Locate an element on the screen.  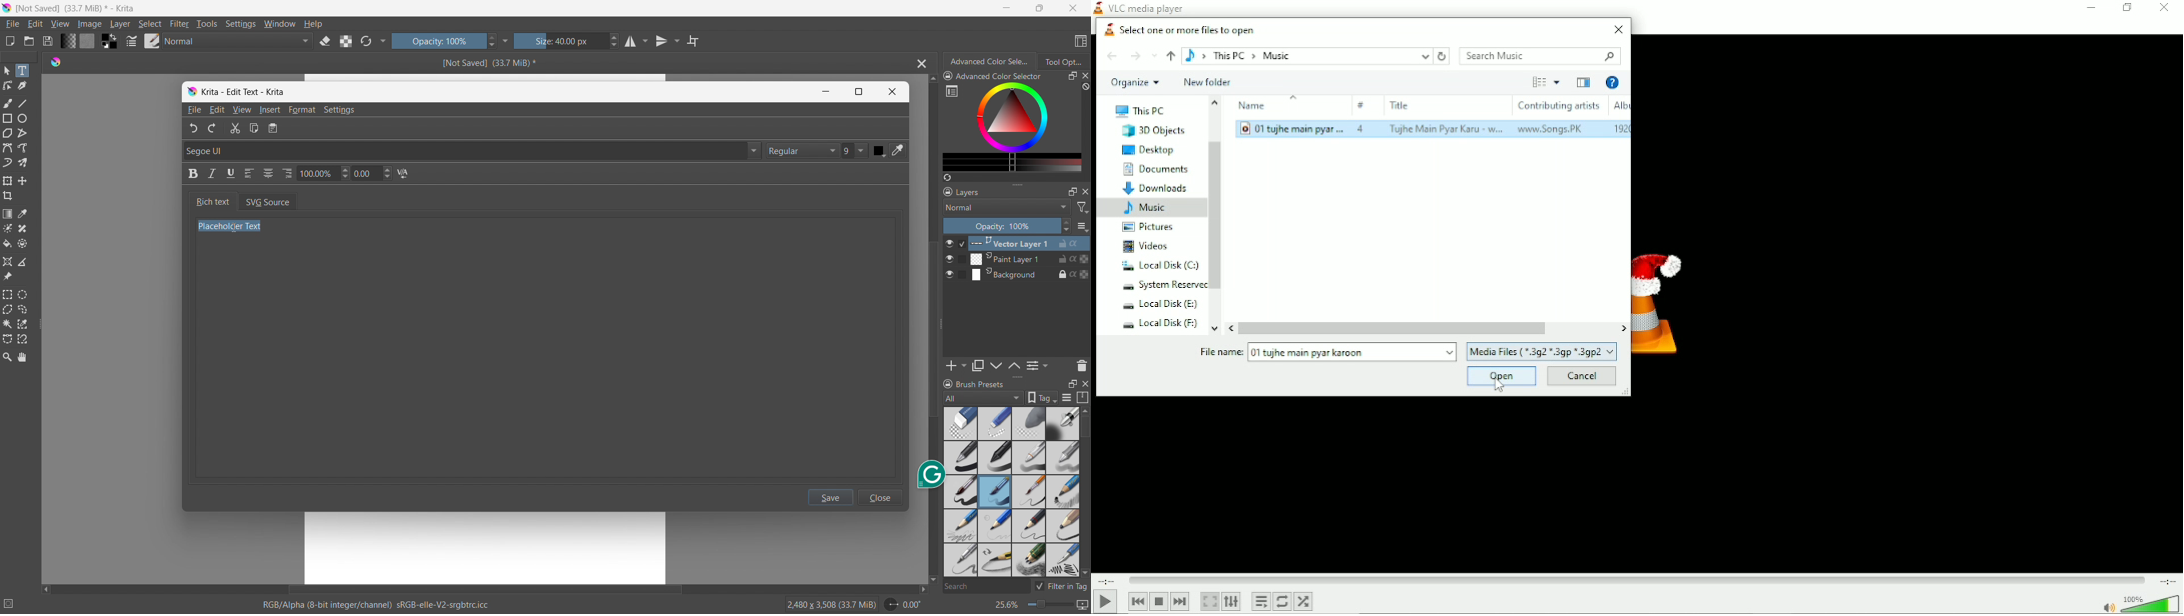
storage resource is located at coordinates (1084, 397).